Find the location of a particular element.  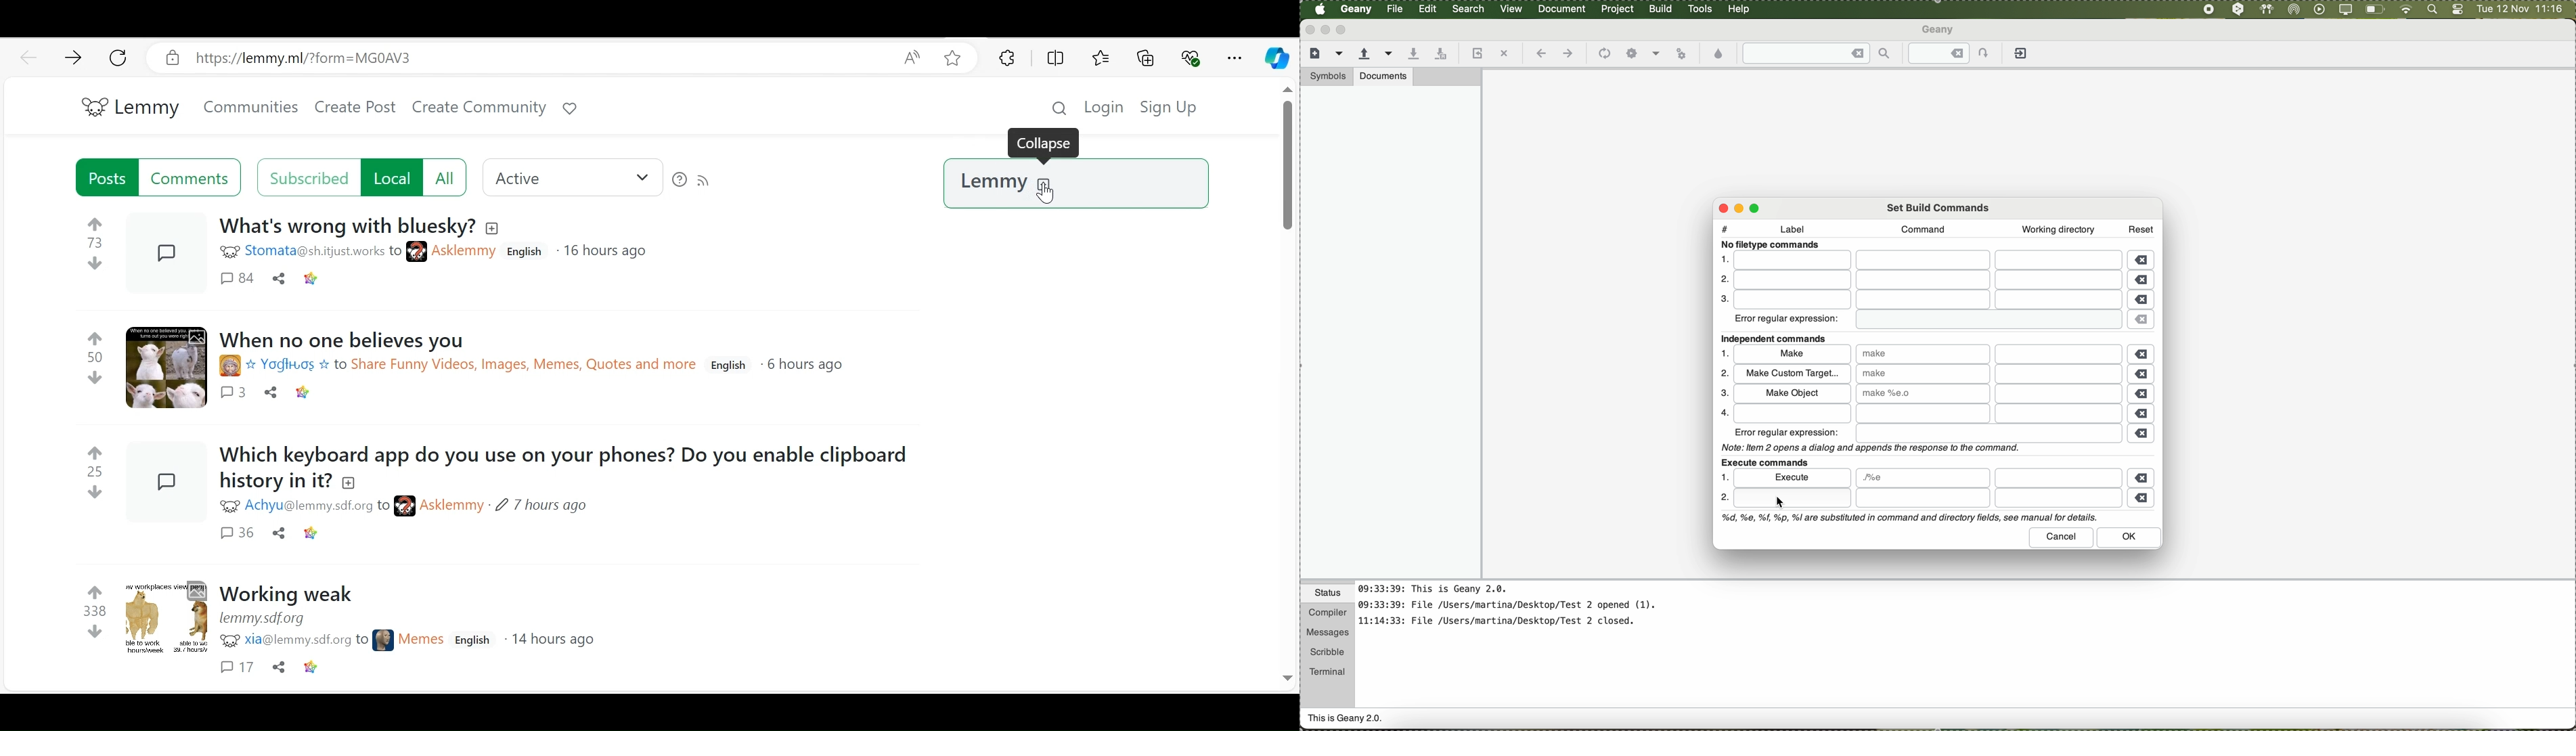

link is located at coordinates (311, 278).